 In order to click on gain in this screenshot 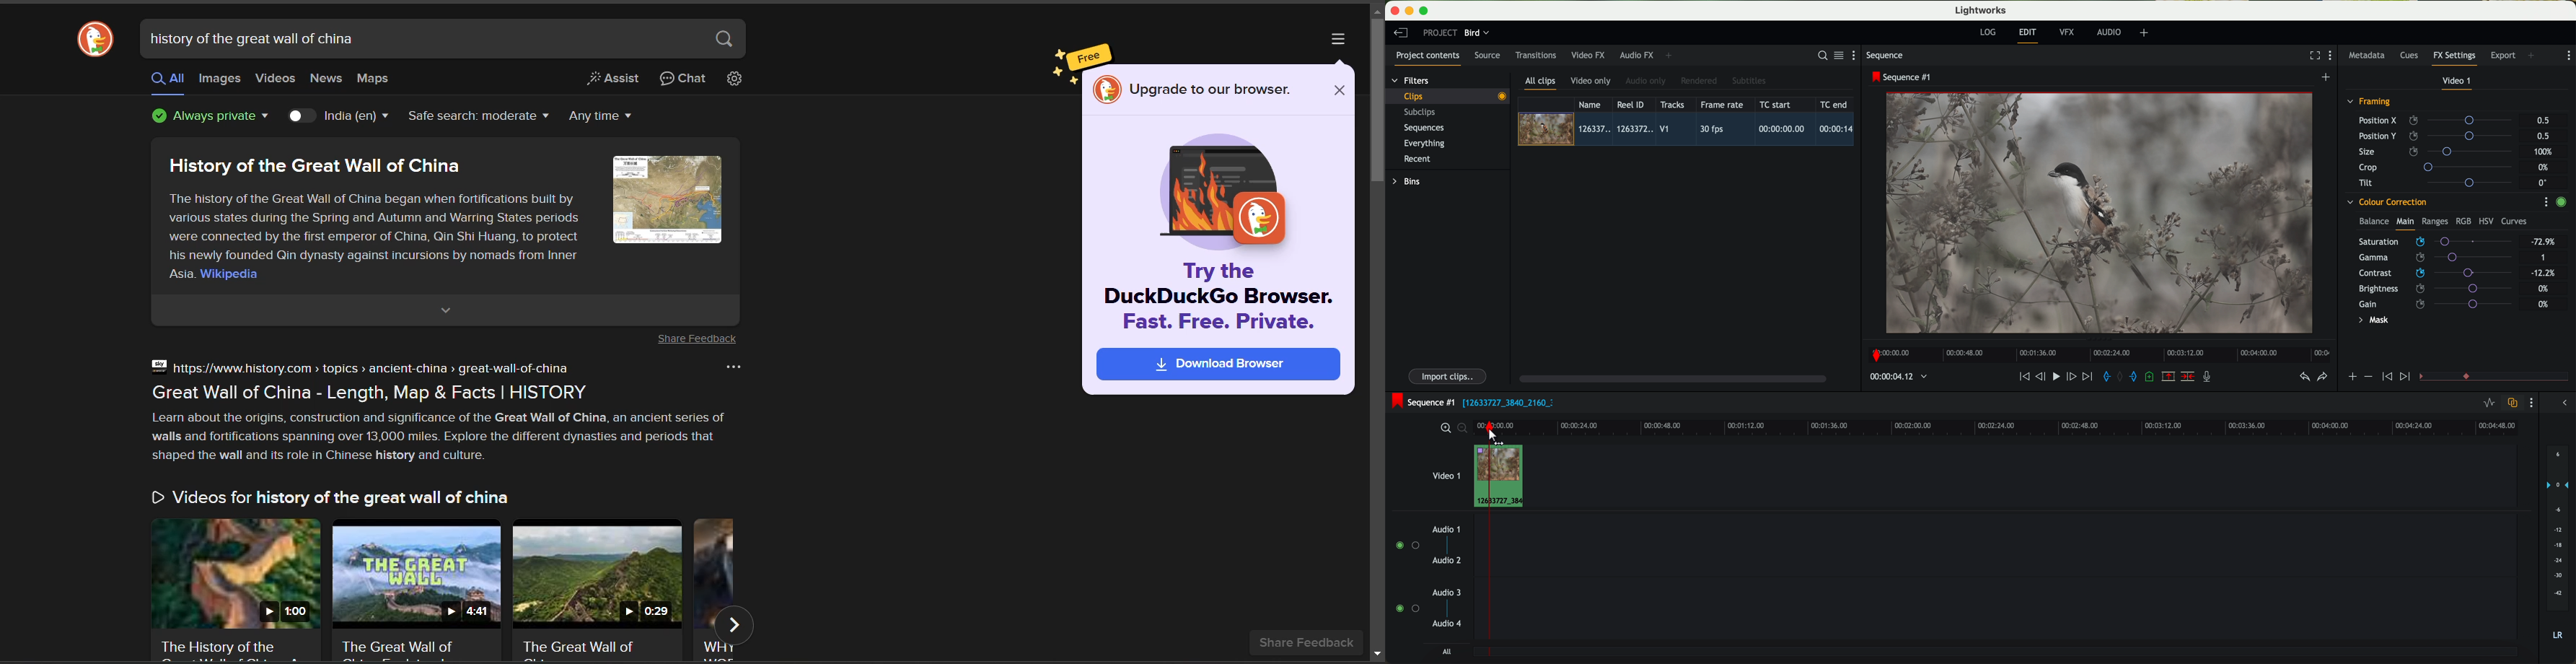, I will do `click(2441, 304)`.